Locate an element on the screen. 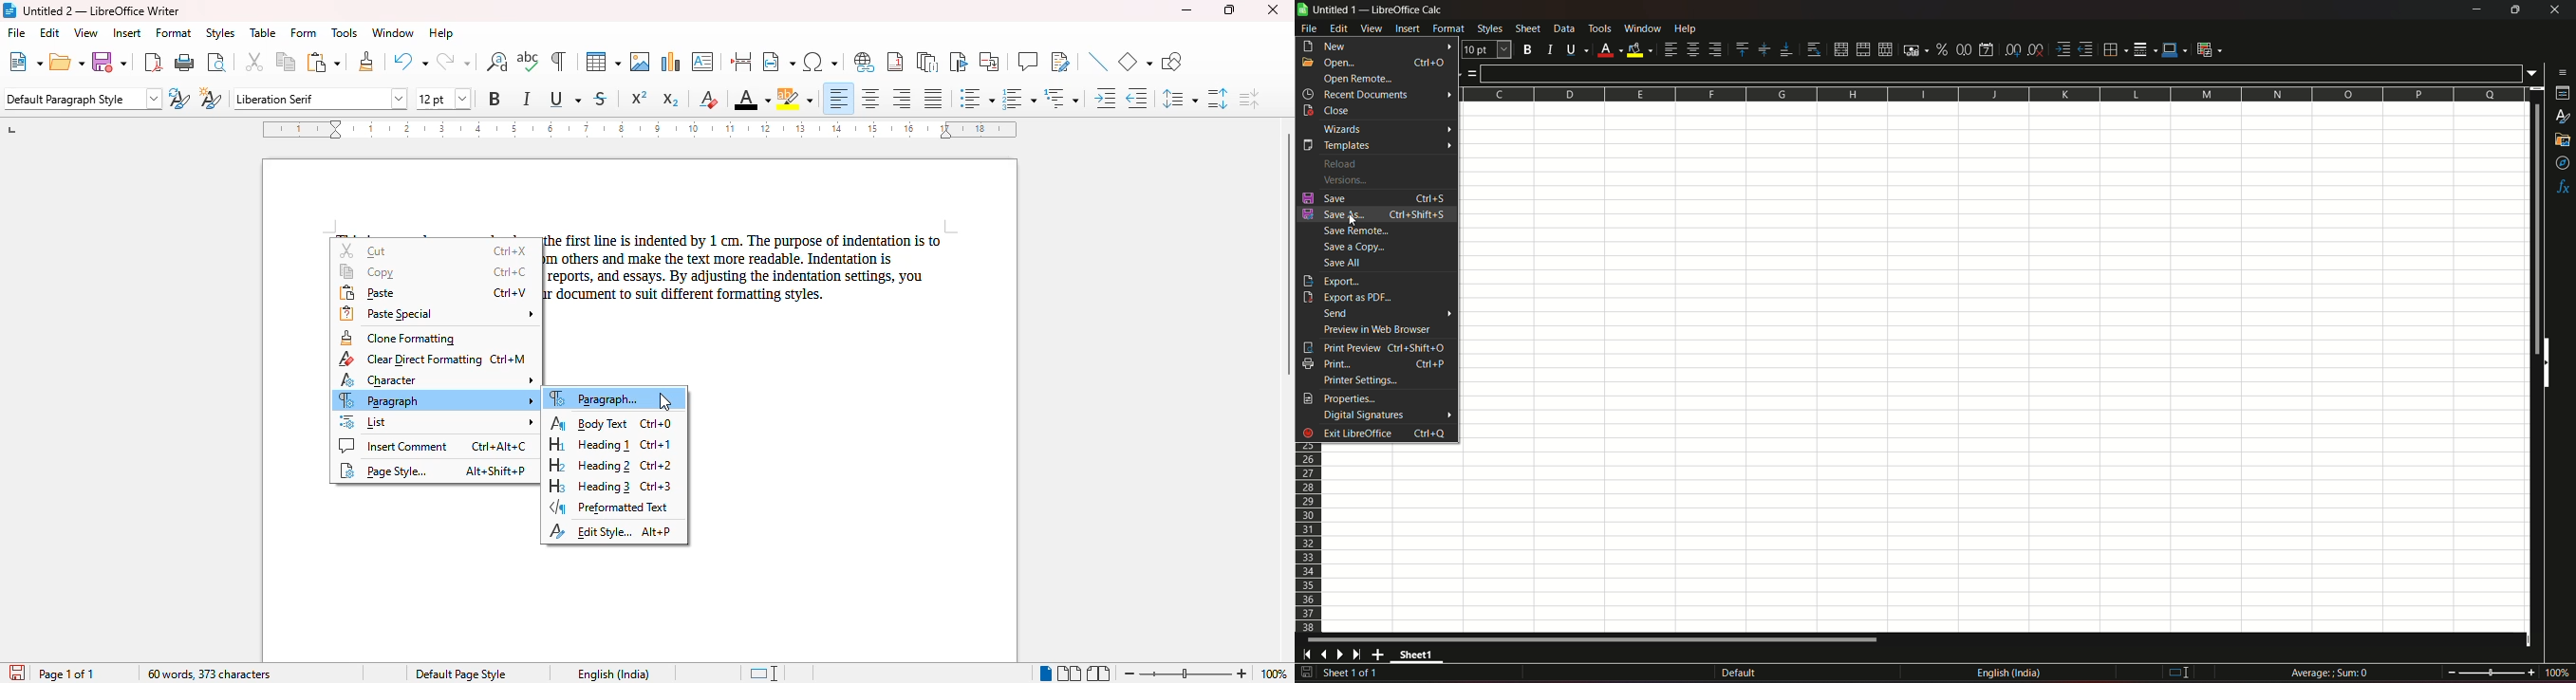  new is located at coordinates (1376, 47).